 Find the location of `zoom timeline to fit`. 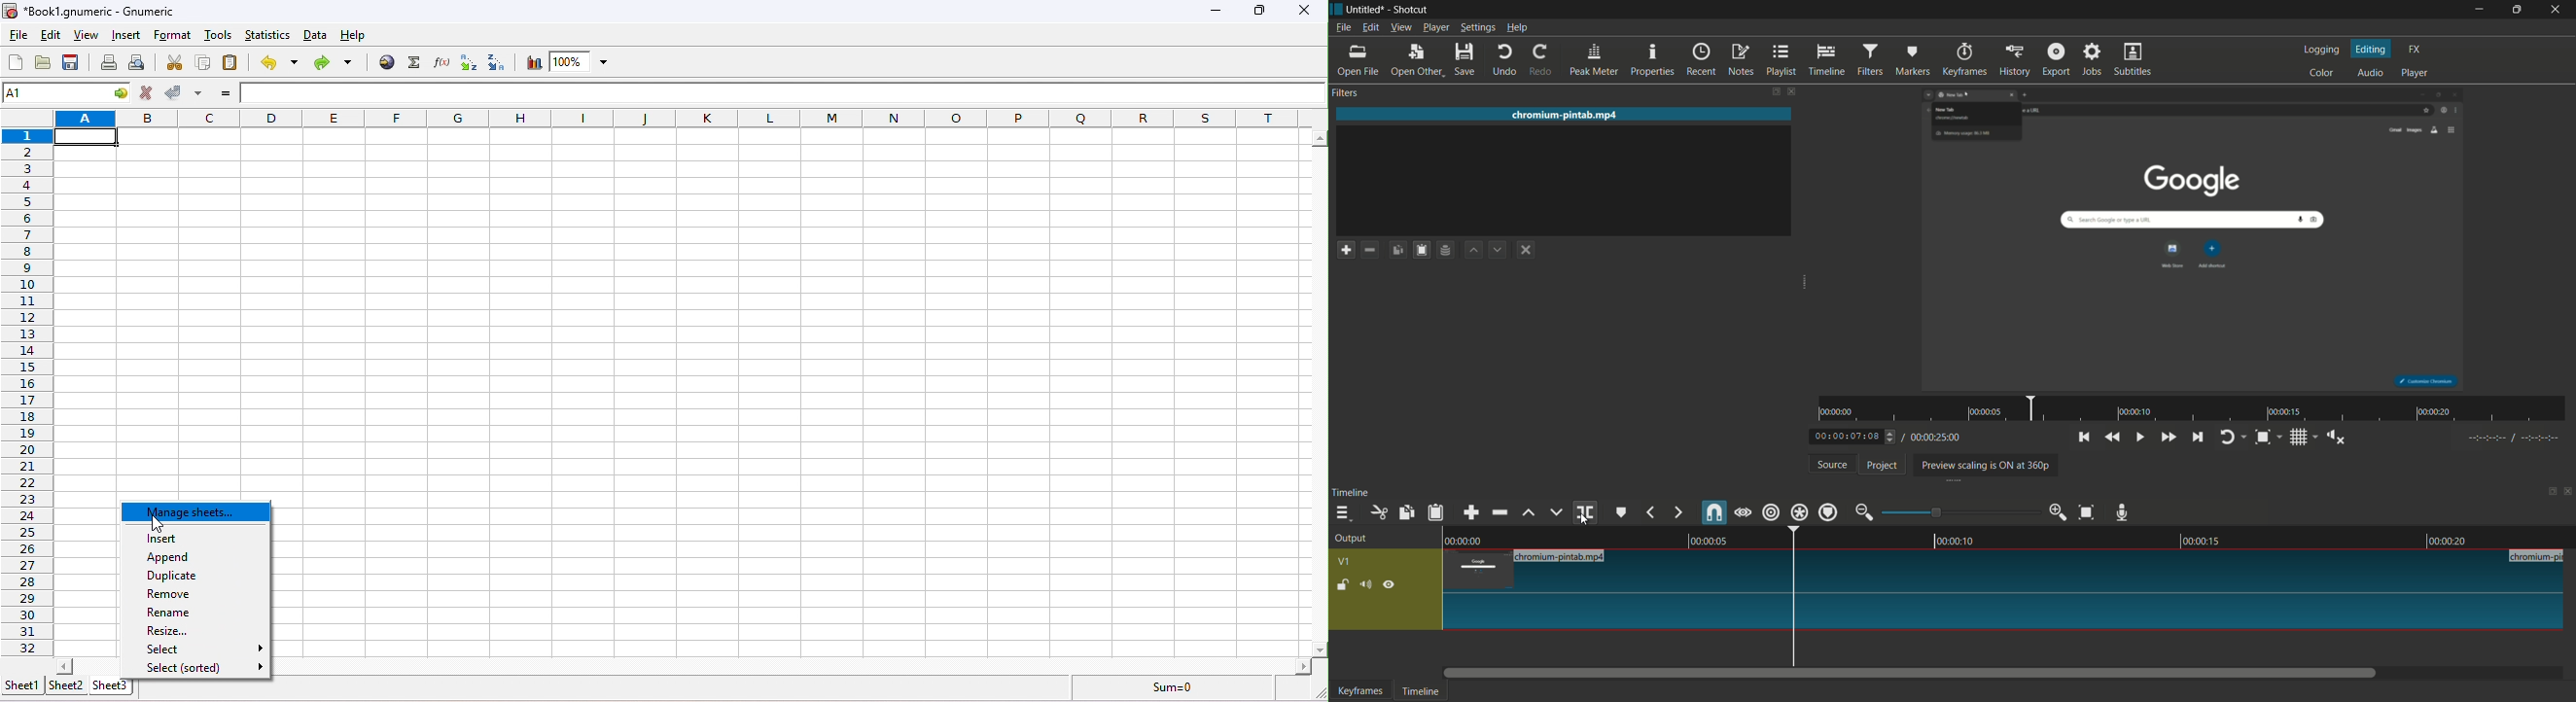

zoom timeline to fit is located at coordinates (2090, 512).